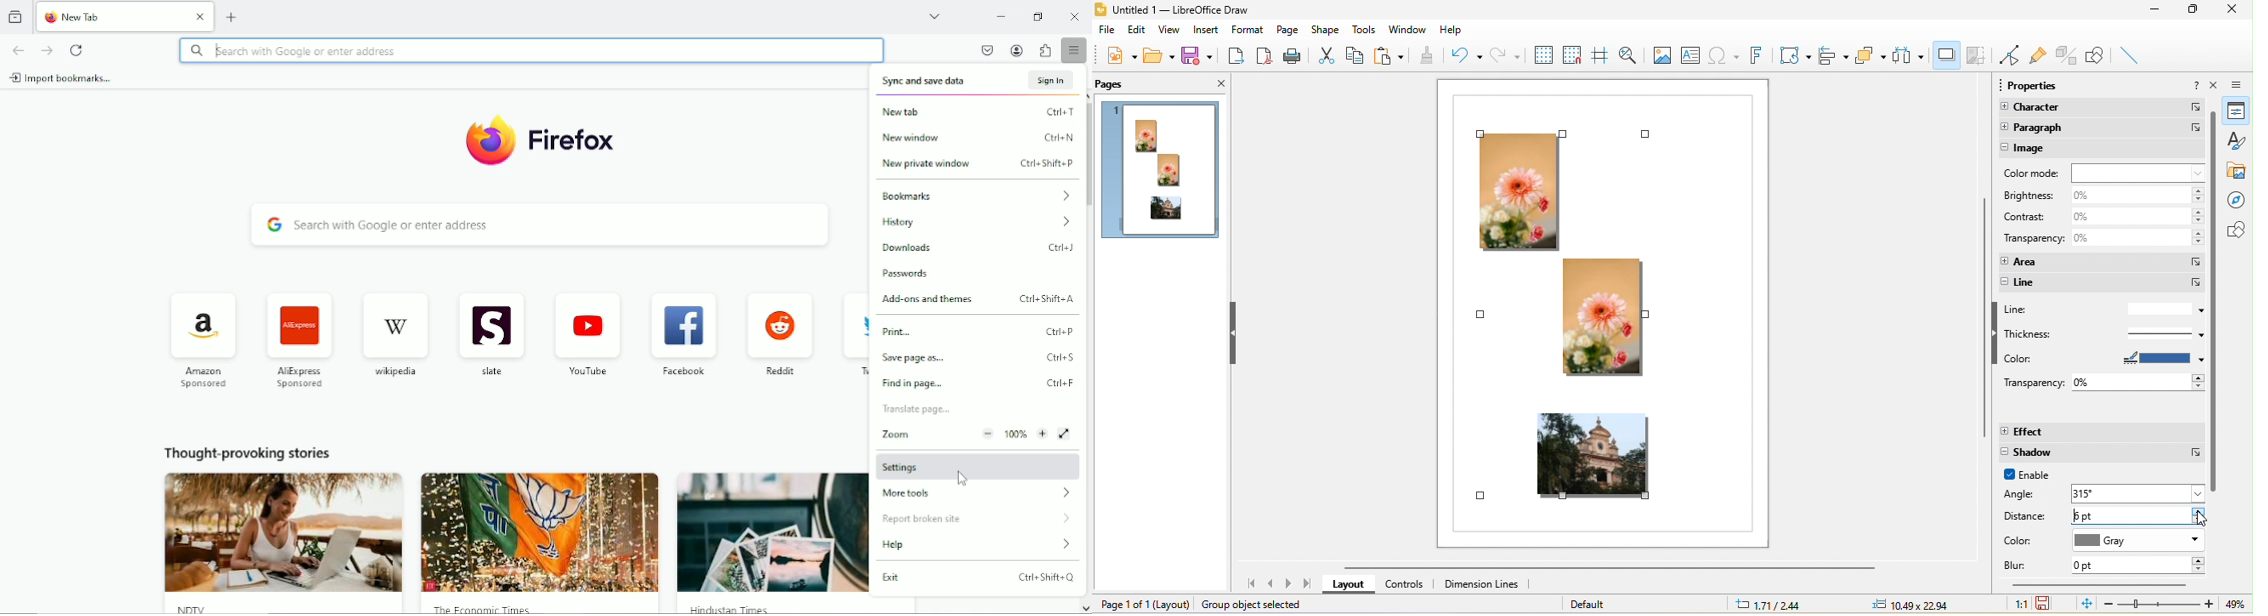  I want to click on report broken site, so click(976, 520).